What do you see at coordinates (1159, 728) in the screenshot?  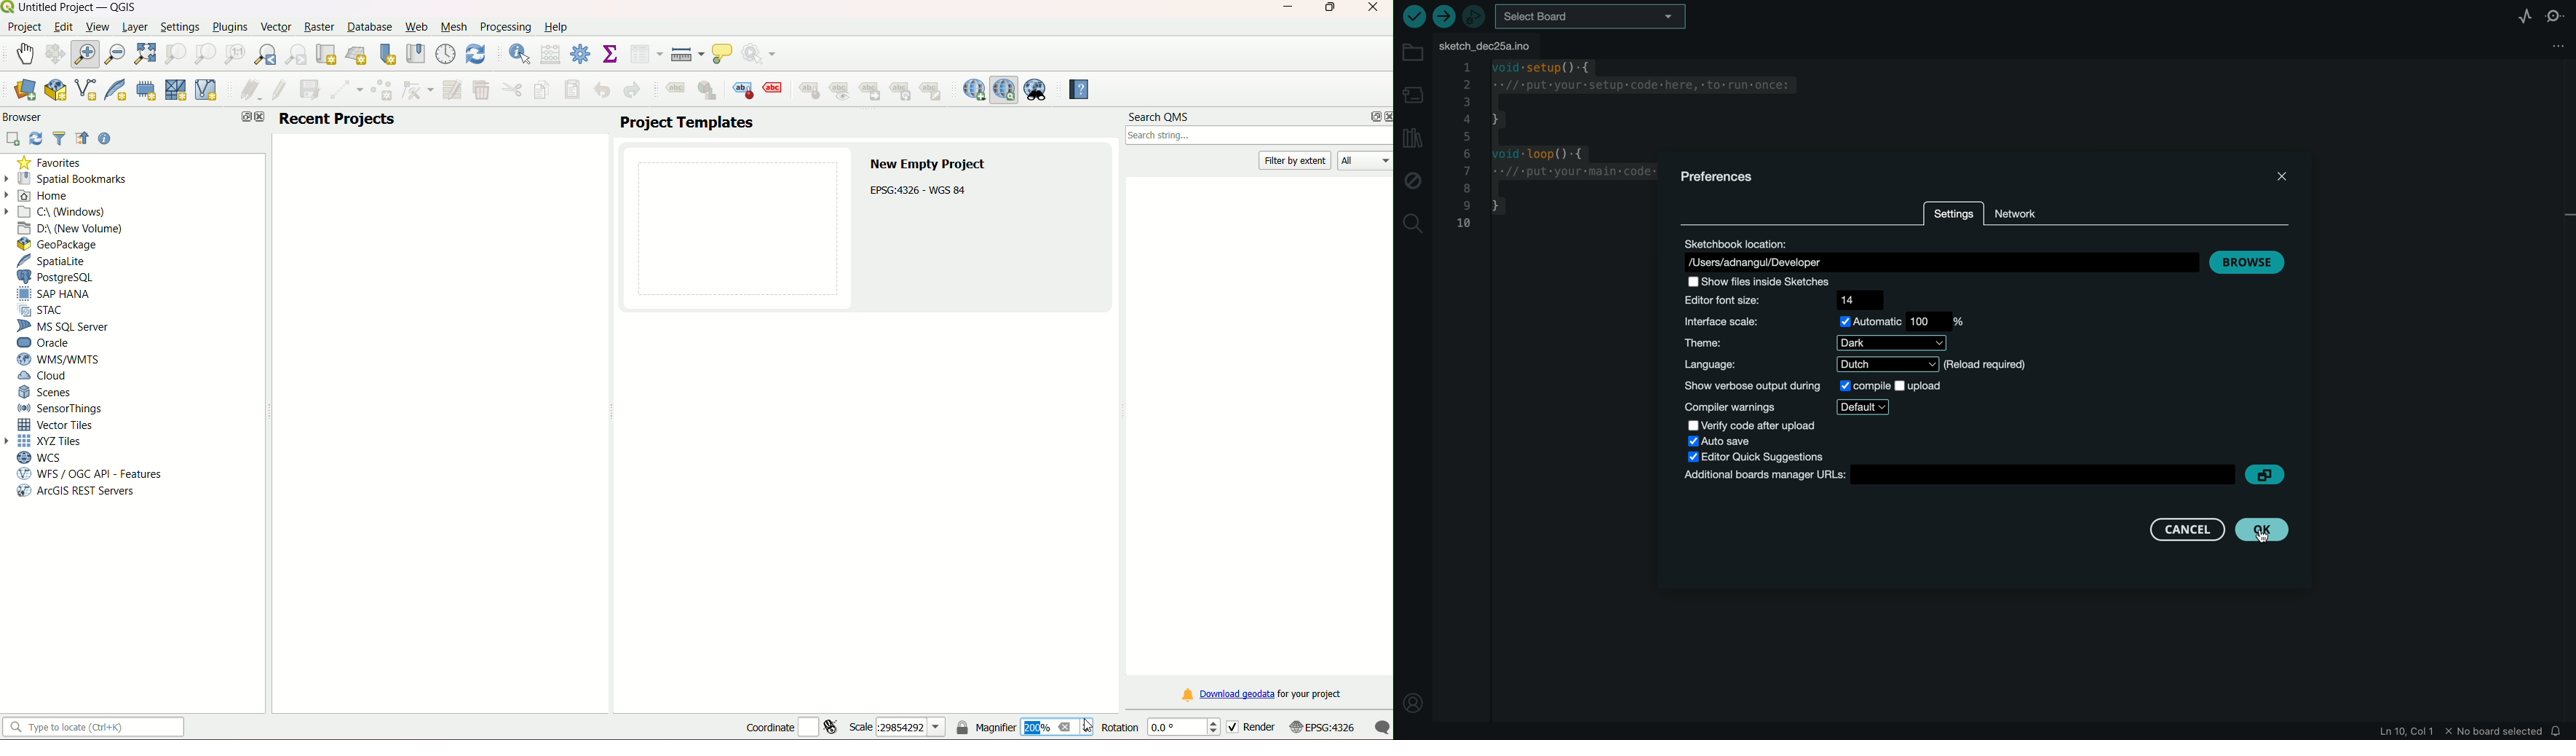 I see `rotation` at bounding box center [1159, 728].